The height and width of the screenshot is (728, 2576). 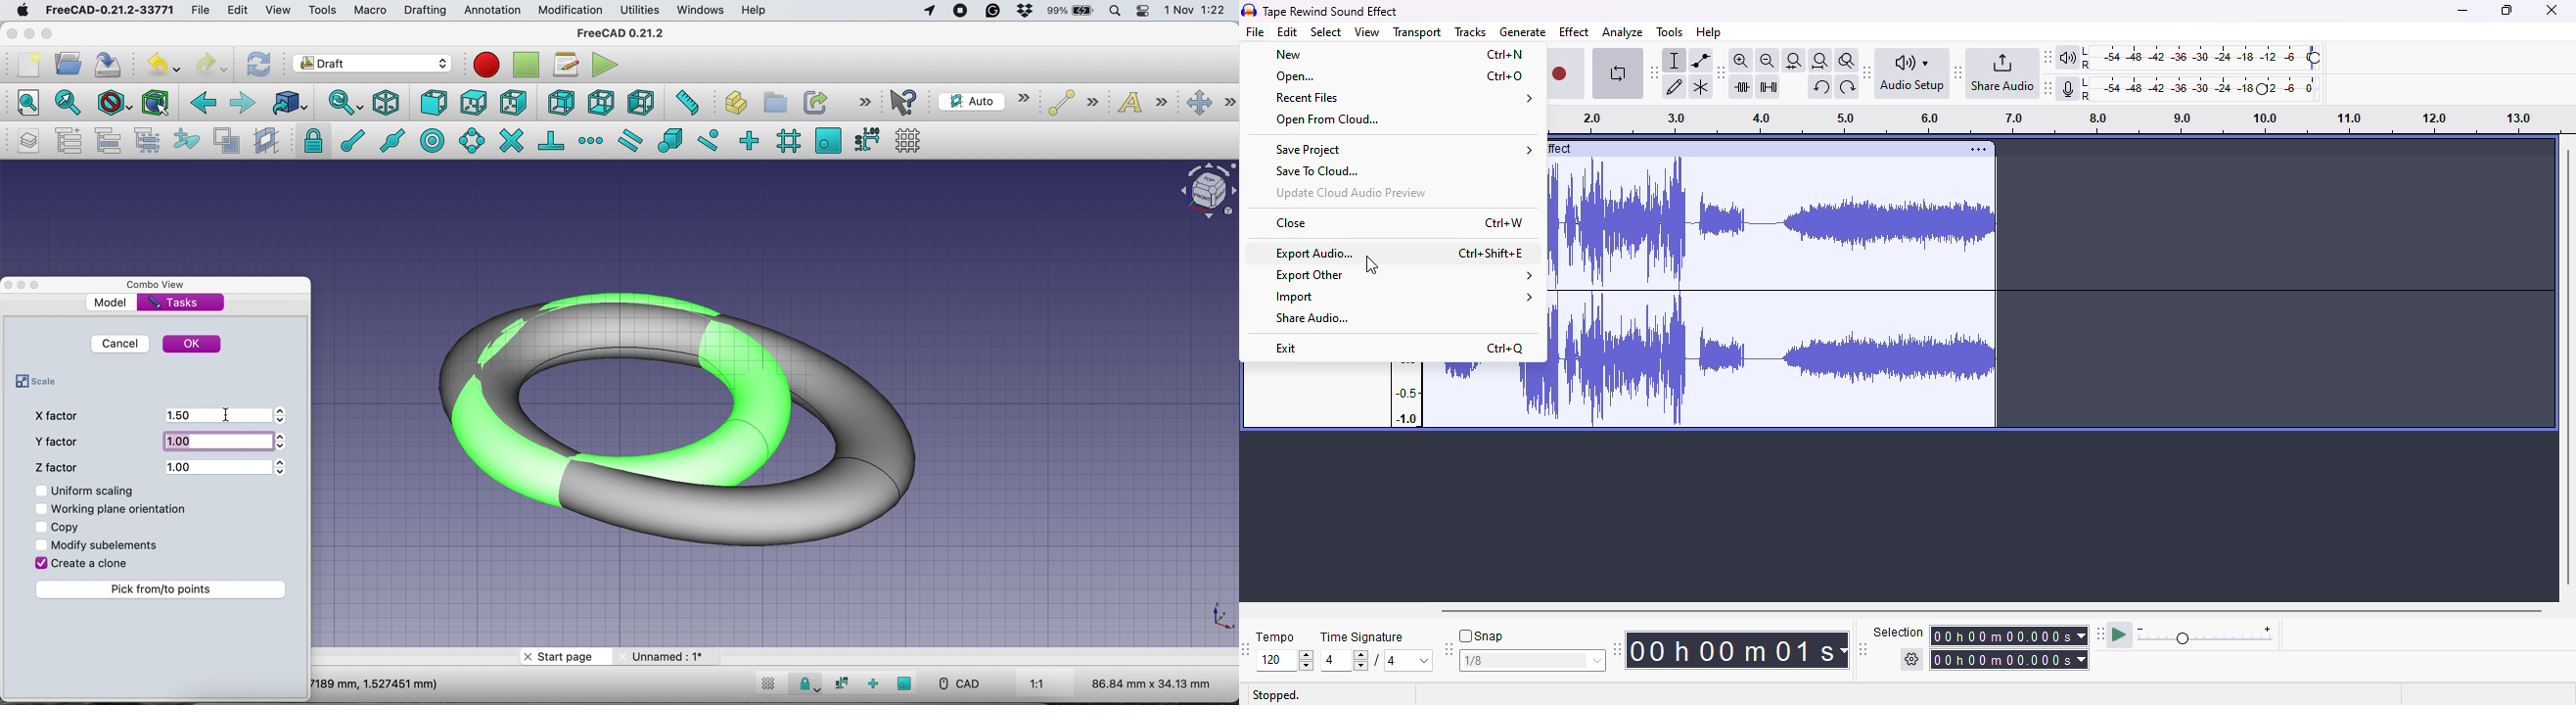 What do you see at coordinates (602, 102) in the screenshot?
I see `bottom` at bounding box center [602, 102].